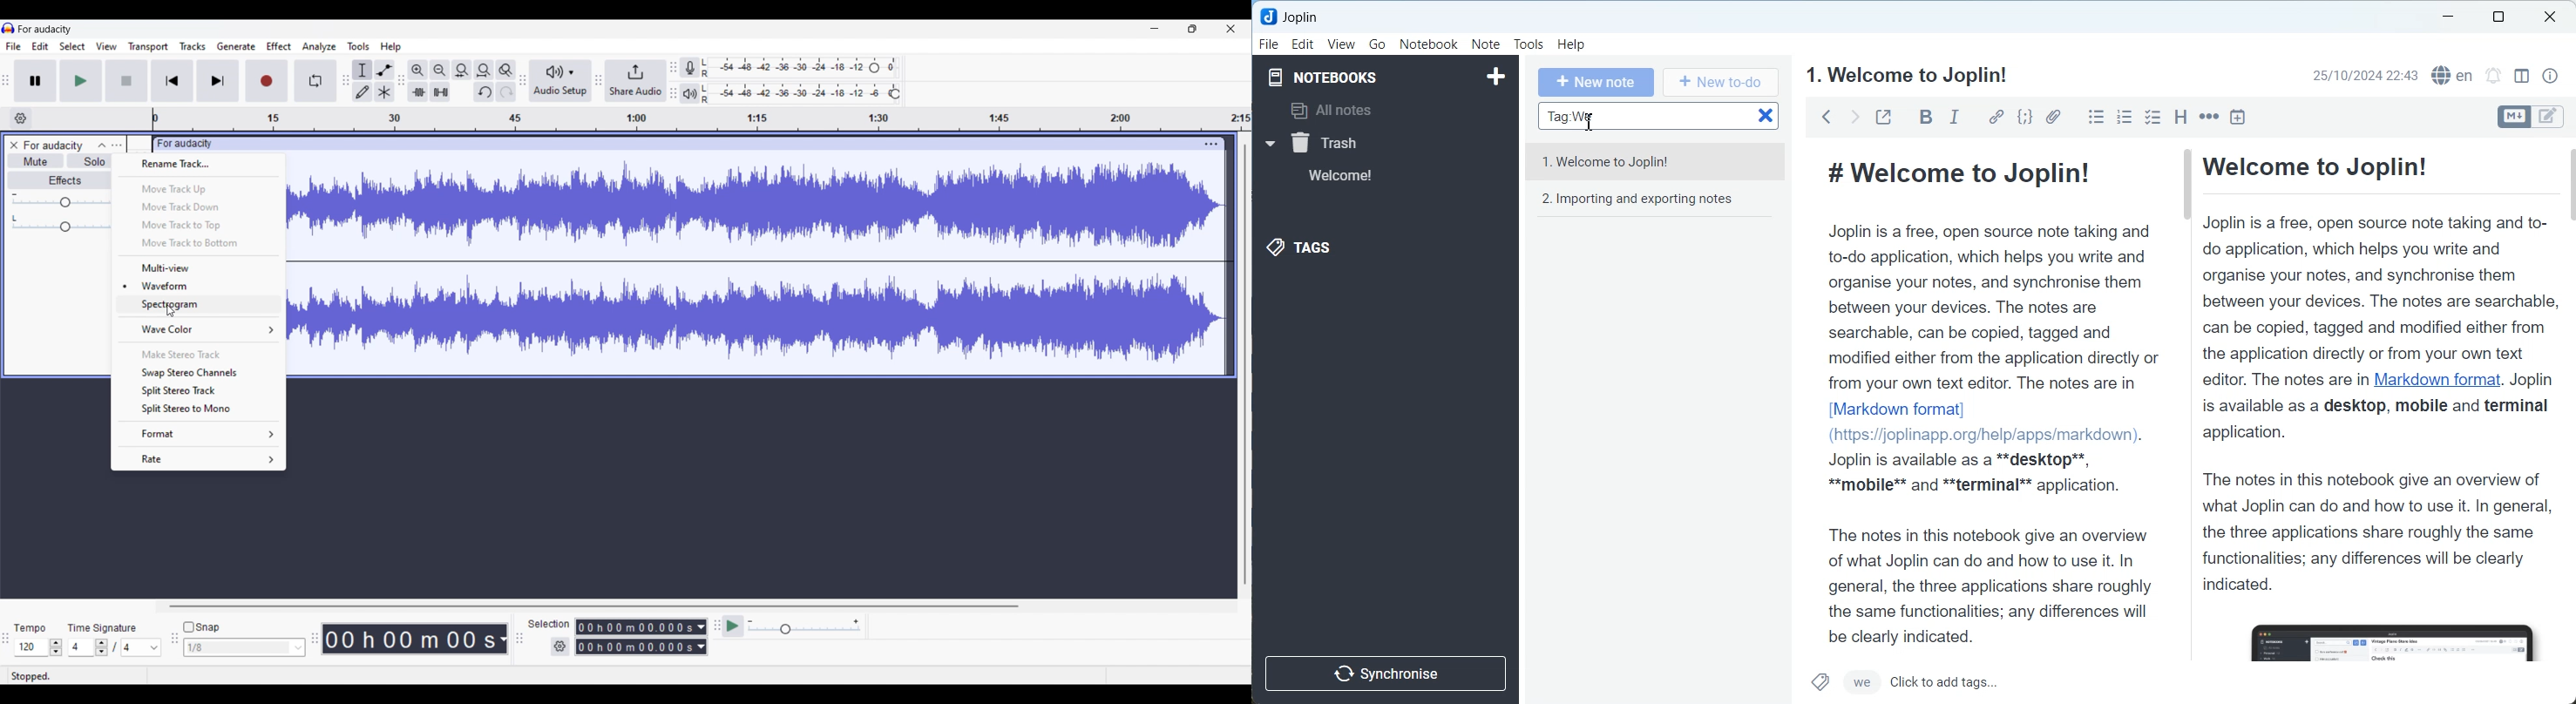 Image resolution: width=2576 pixels, height=728 pixels. What do you see at coordinates (1392, 112) in the screenshot?
I see `All notes` at bounding box center [1392, 112].